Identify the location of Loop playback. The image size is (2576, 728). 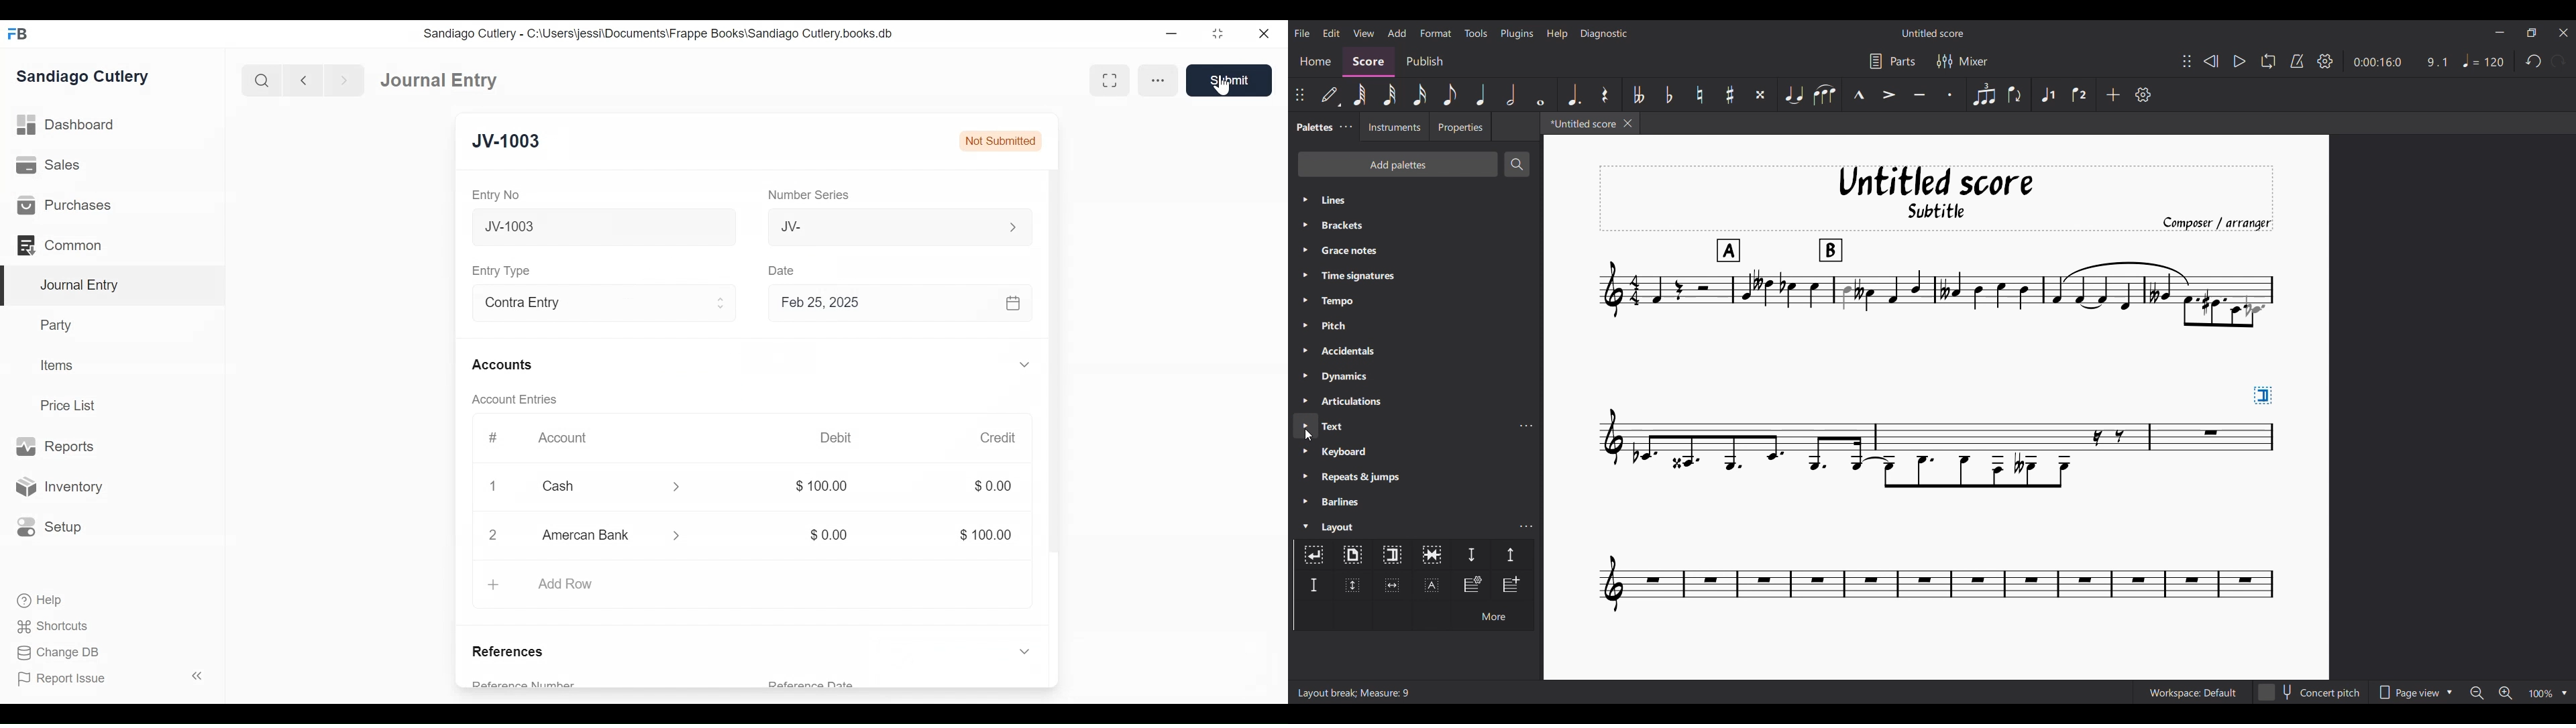
(2268, 61).